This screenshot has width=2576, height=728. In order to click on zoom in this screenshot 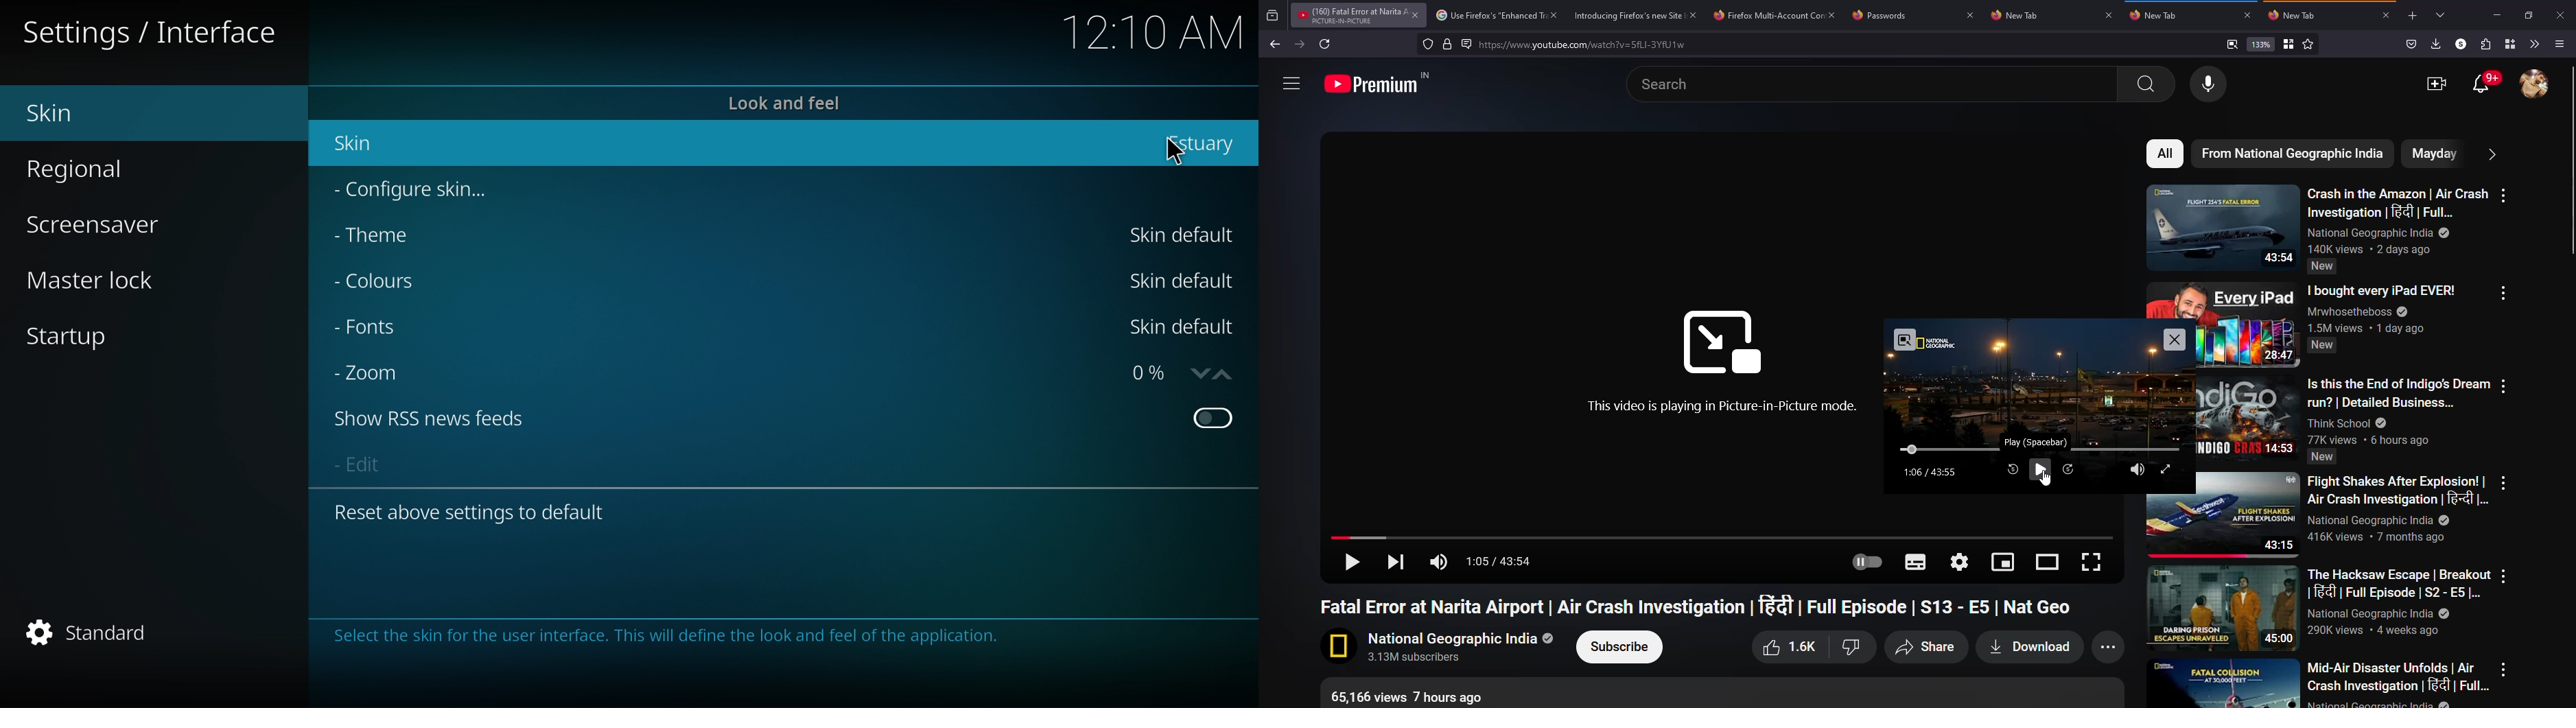, I will do `click(366, 374)`.